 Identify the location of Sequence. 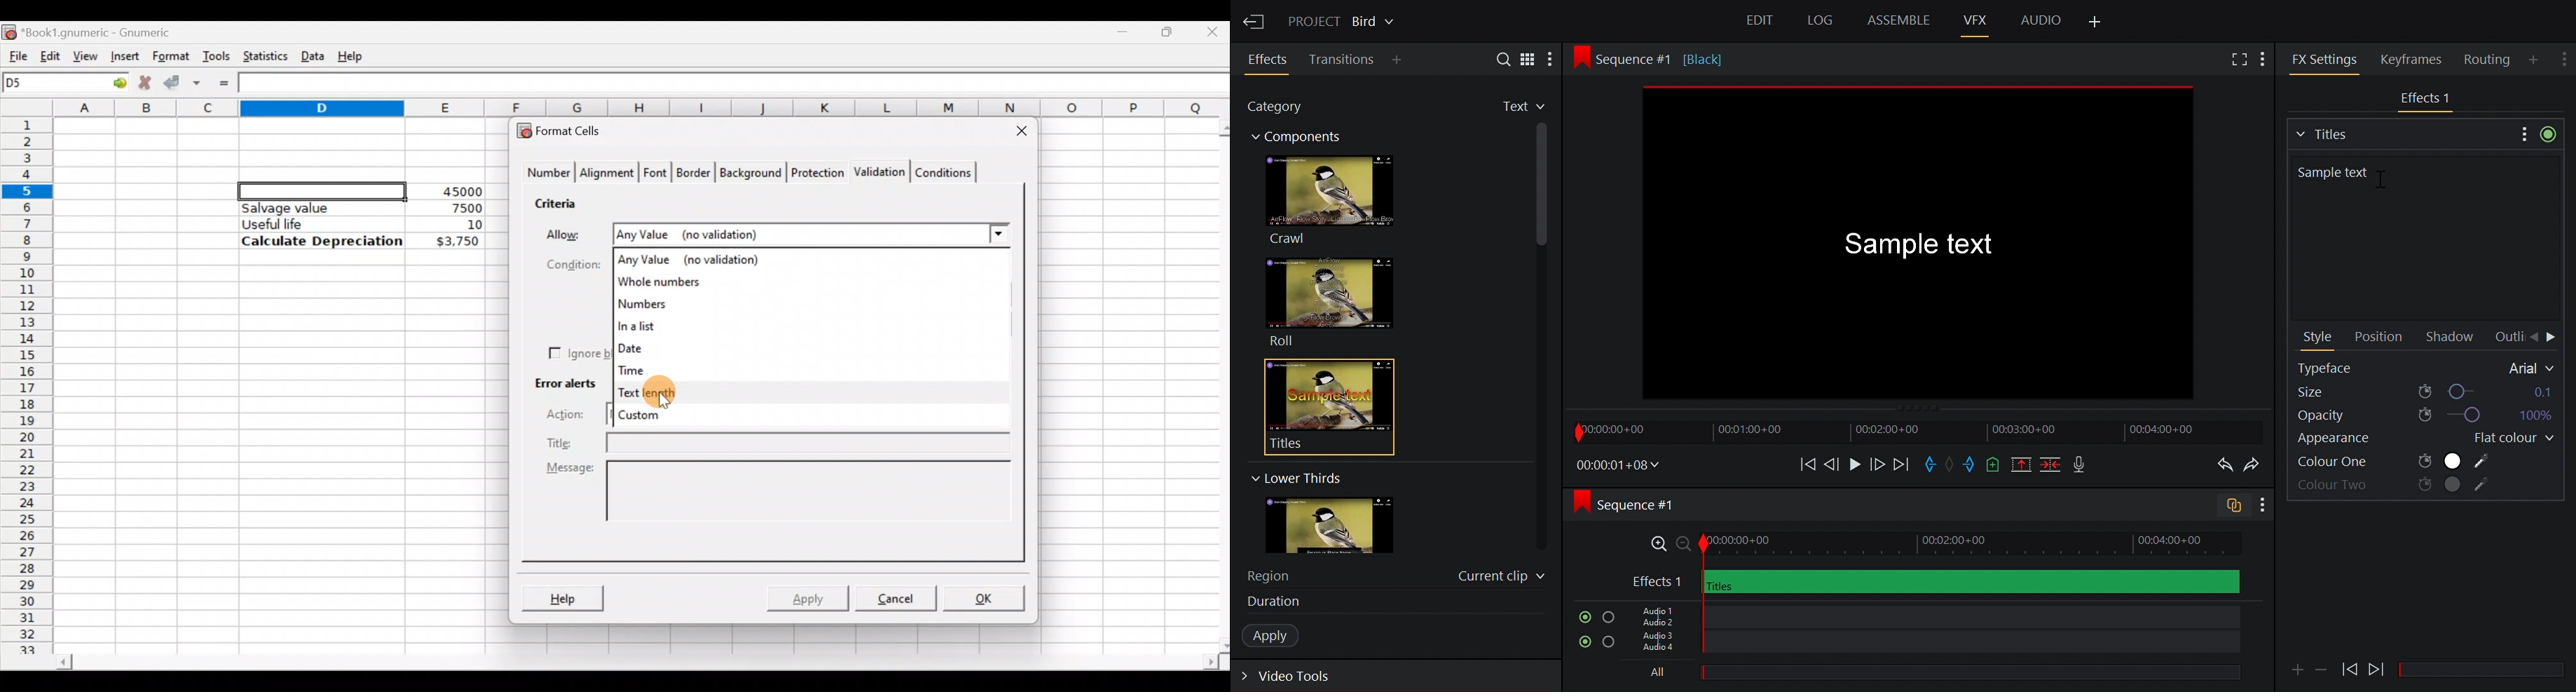
(1668, 58).